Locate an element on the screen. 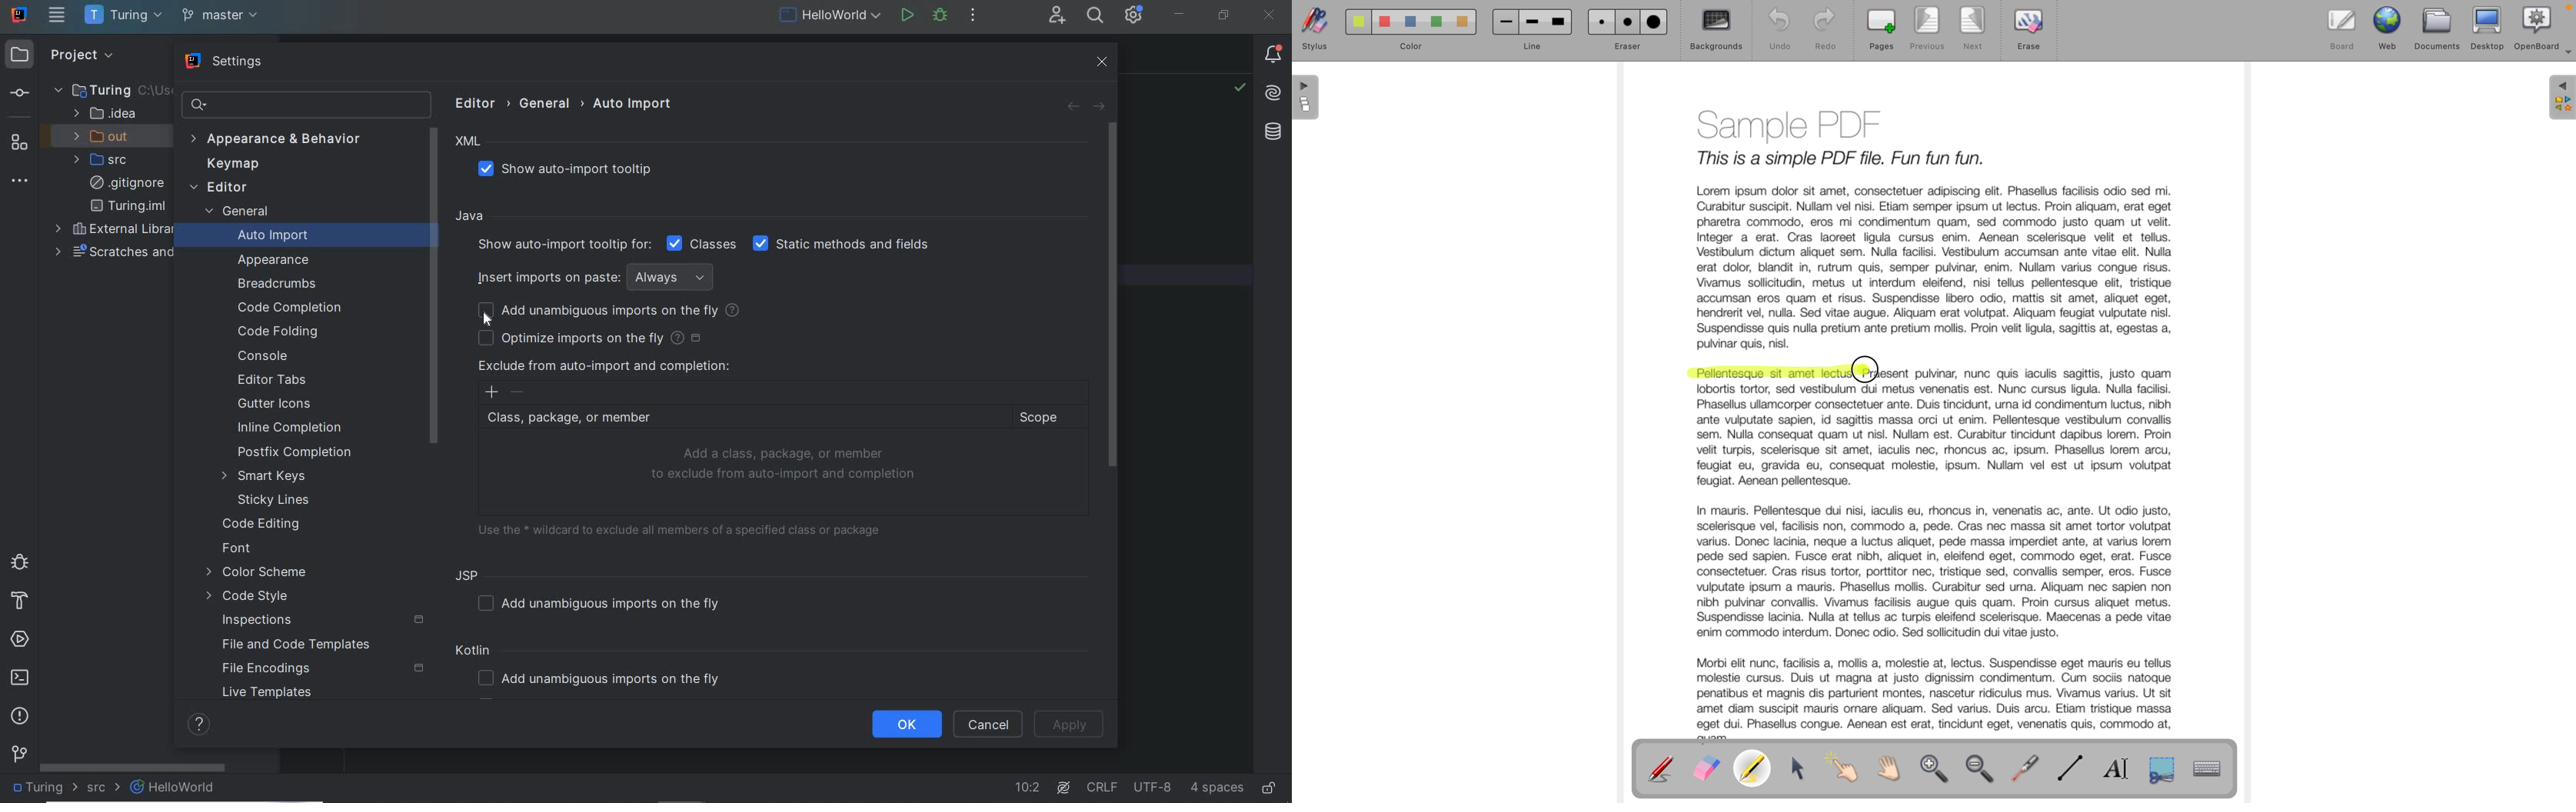  Turing (project name) is located at coordinates (45, 790).